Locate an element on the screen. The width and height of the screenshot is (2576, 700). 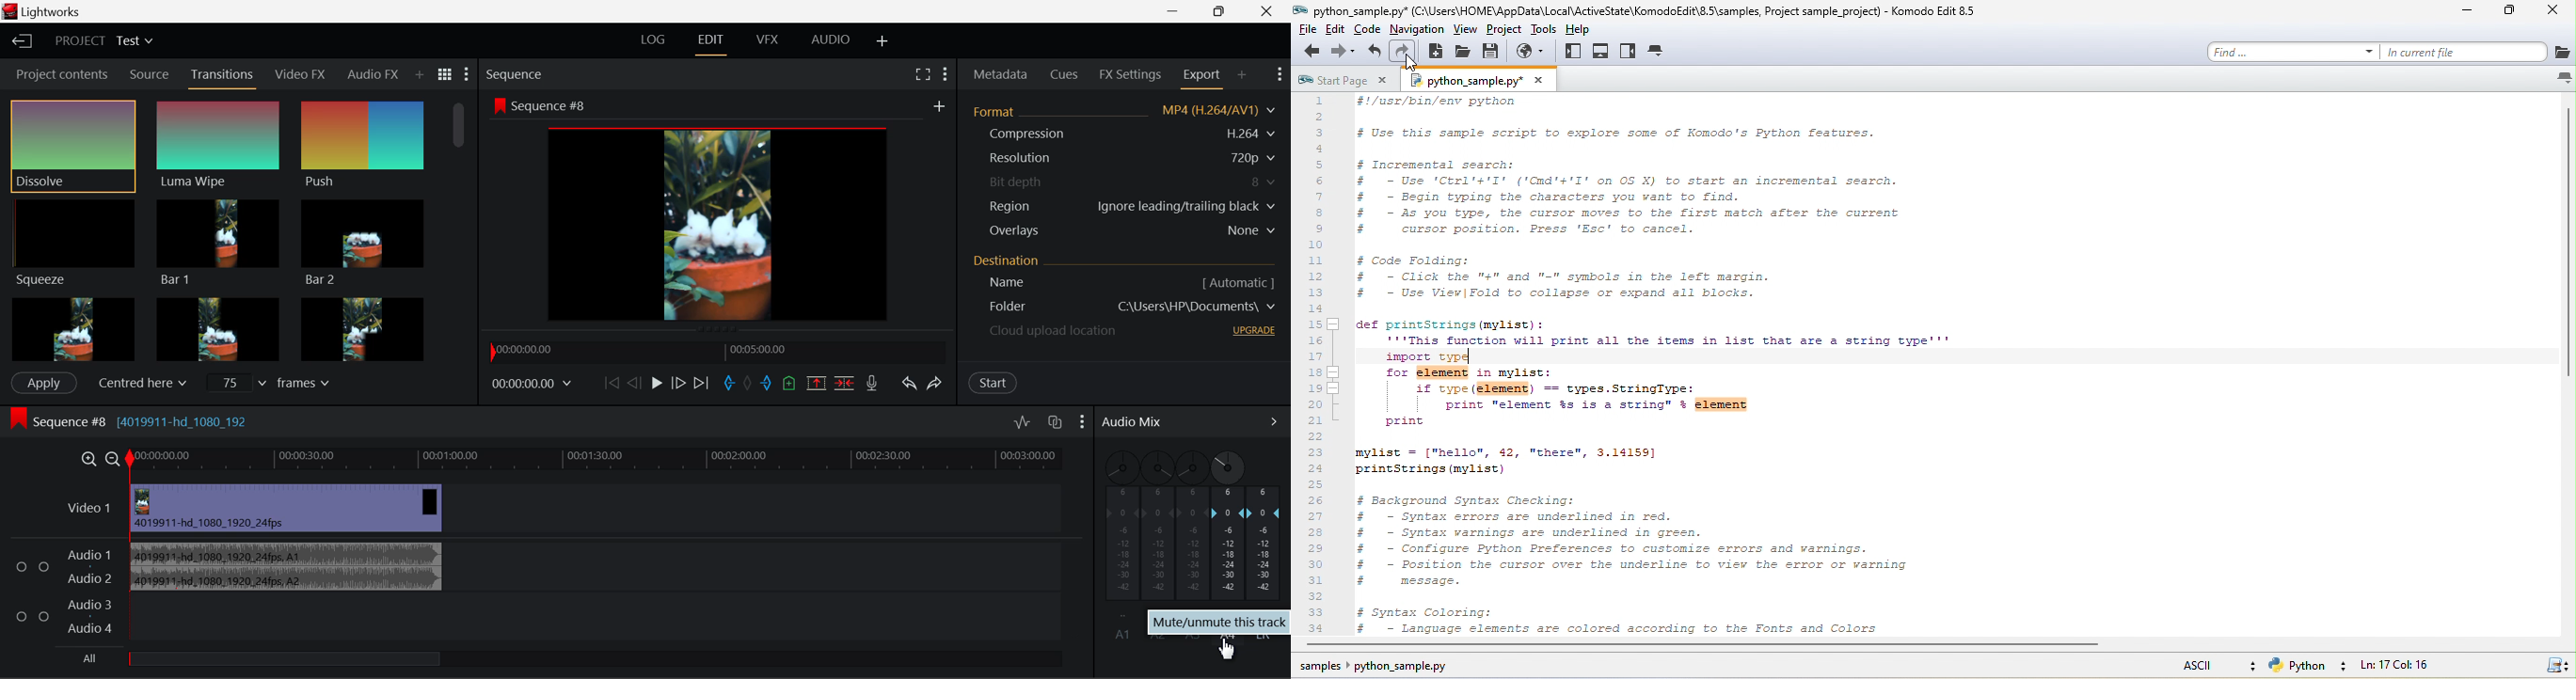
Dissolve is located at coordinates (73, 145).